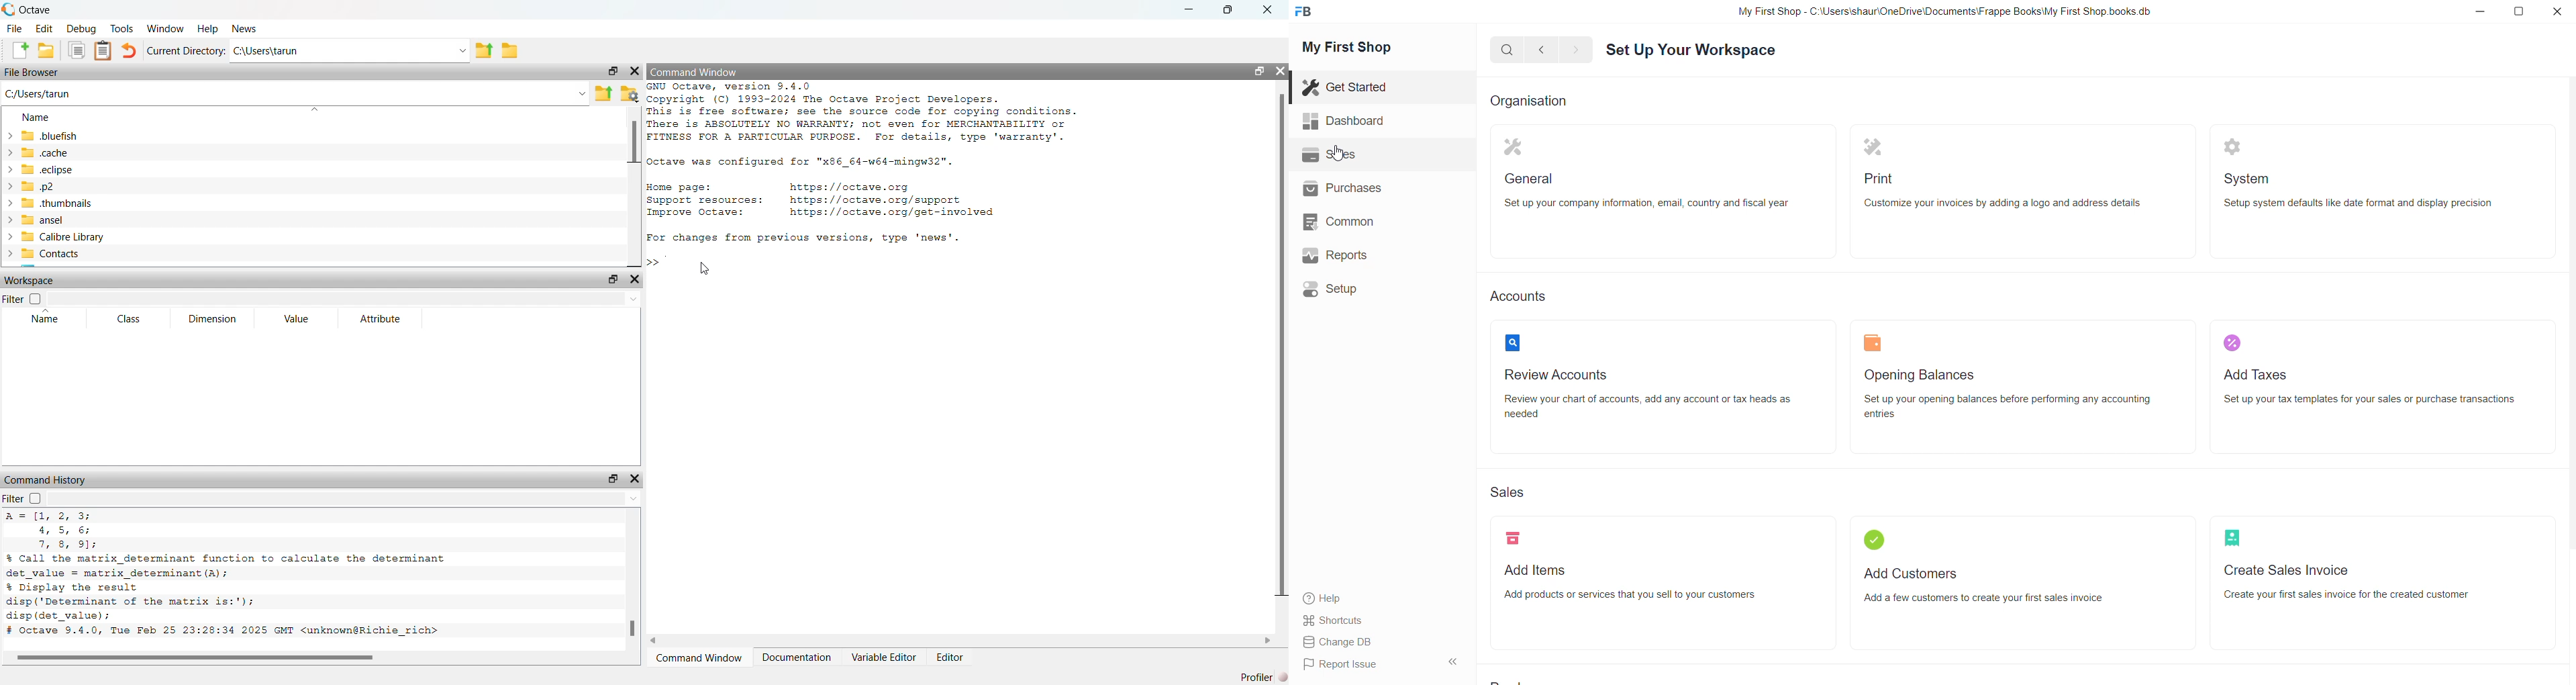 The height and width of the screenshot is (700, 2576). I want to click on Create Sales Invoice, so click(2385, 583).